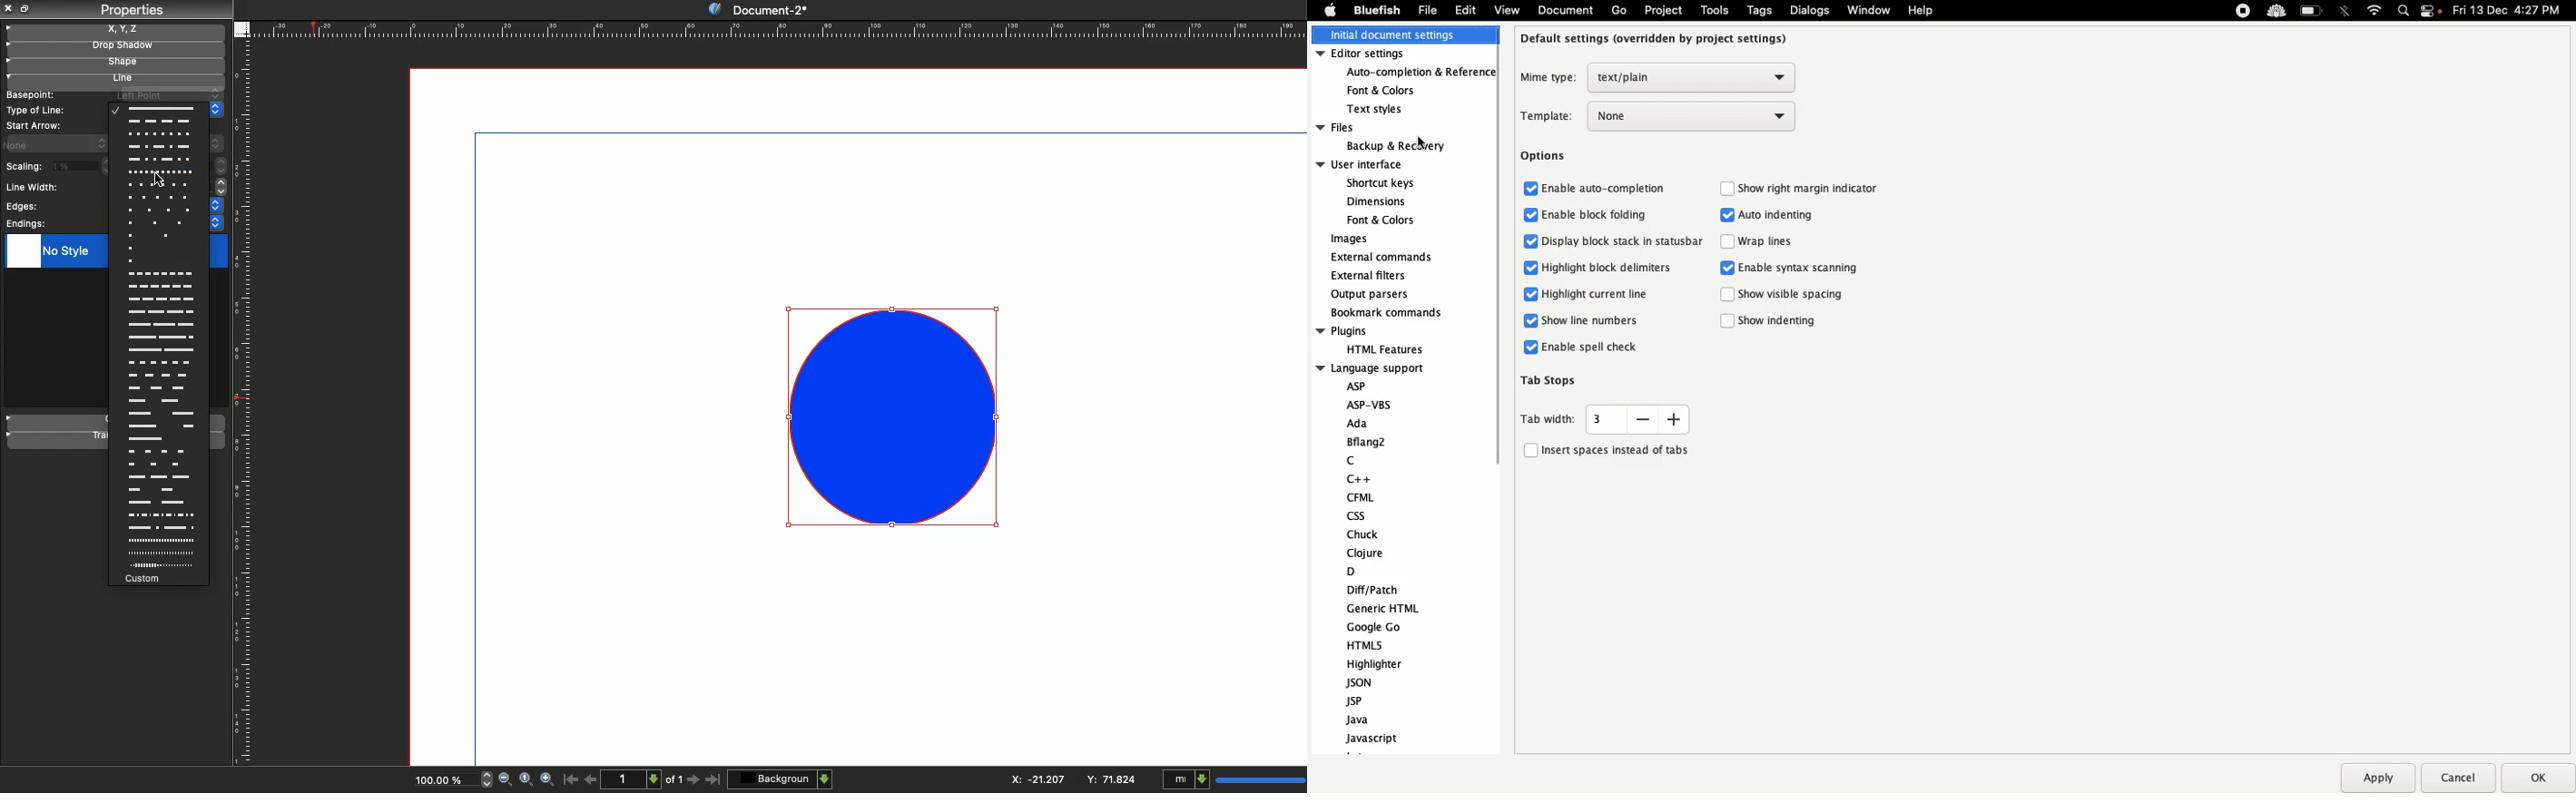 The height and width of the screenshot is (812, 2576). I want to click on Enable syntax scanning, so click(1792, 268).